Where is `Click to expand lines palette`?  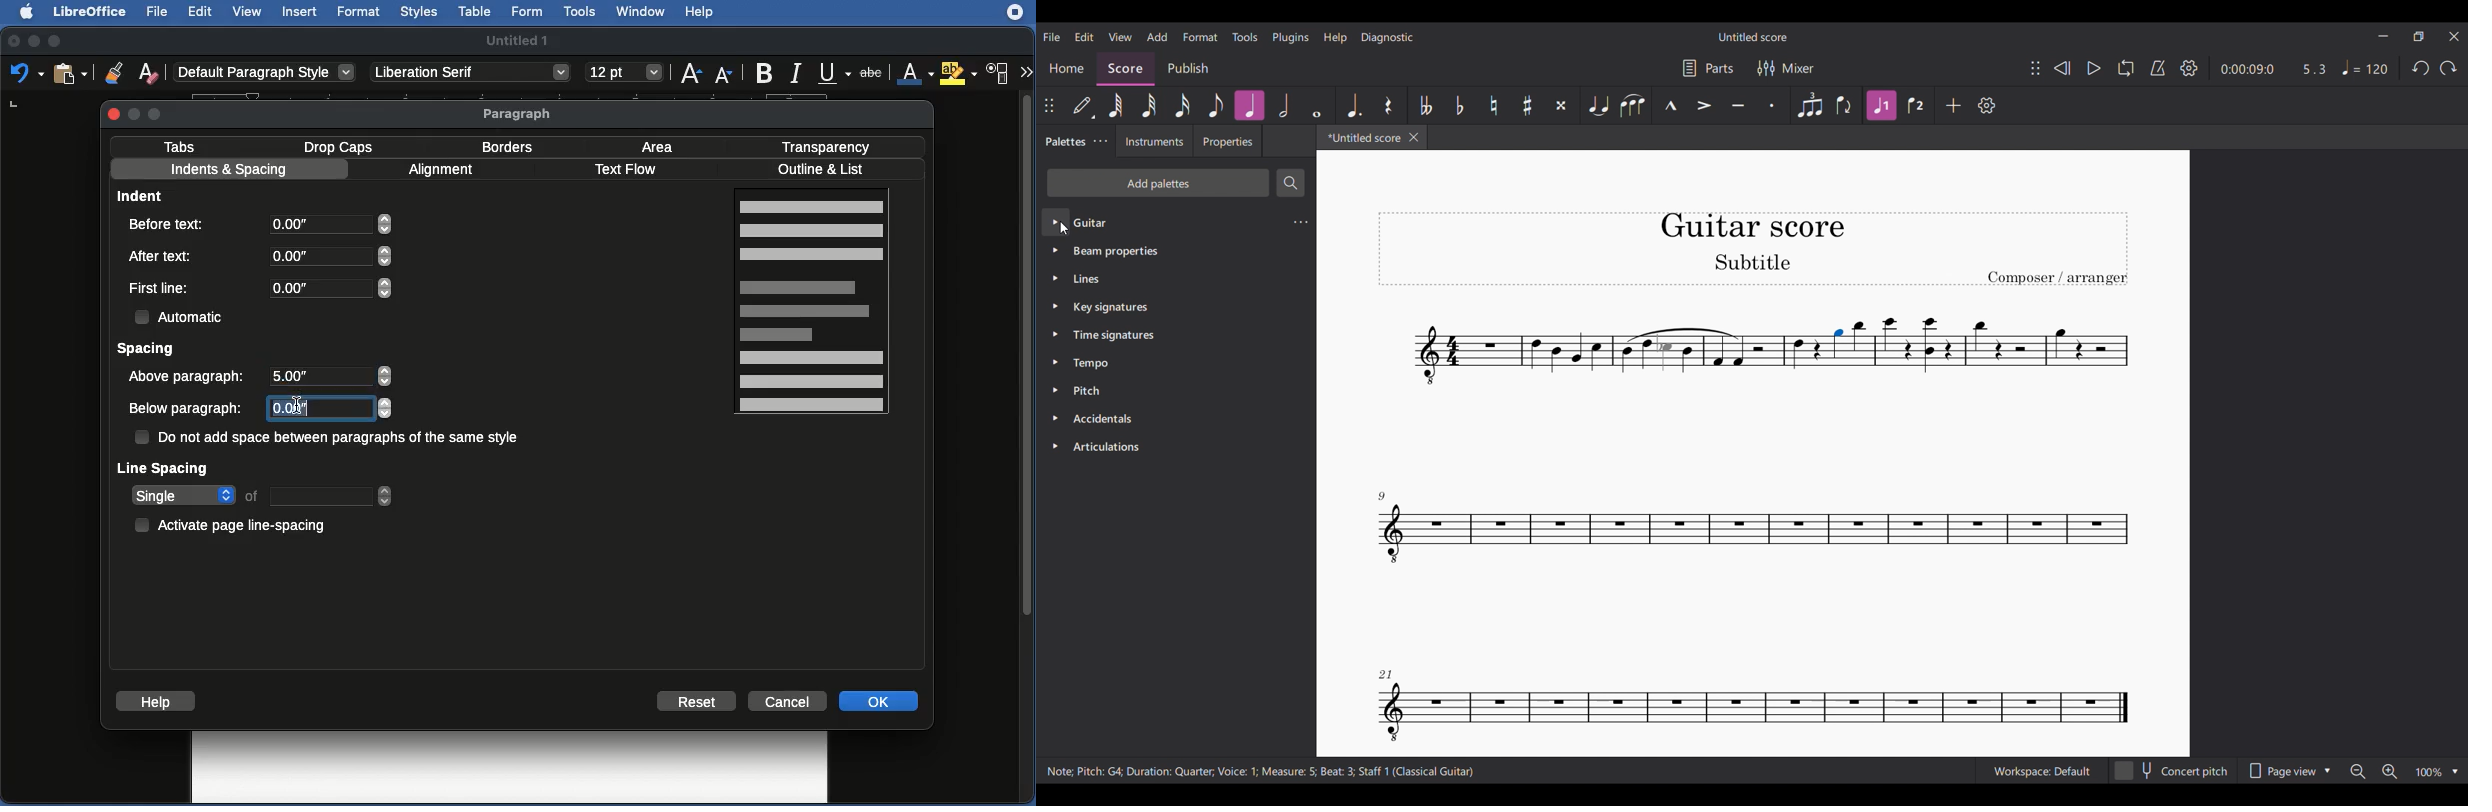
Click to expand lines palette is located at coordinates (1055, 278).